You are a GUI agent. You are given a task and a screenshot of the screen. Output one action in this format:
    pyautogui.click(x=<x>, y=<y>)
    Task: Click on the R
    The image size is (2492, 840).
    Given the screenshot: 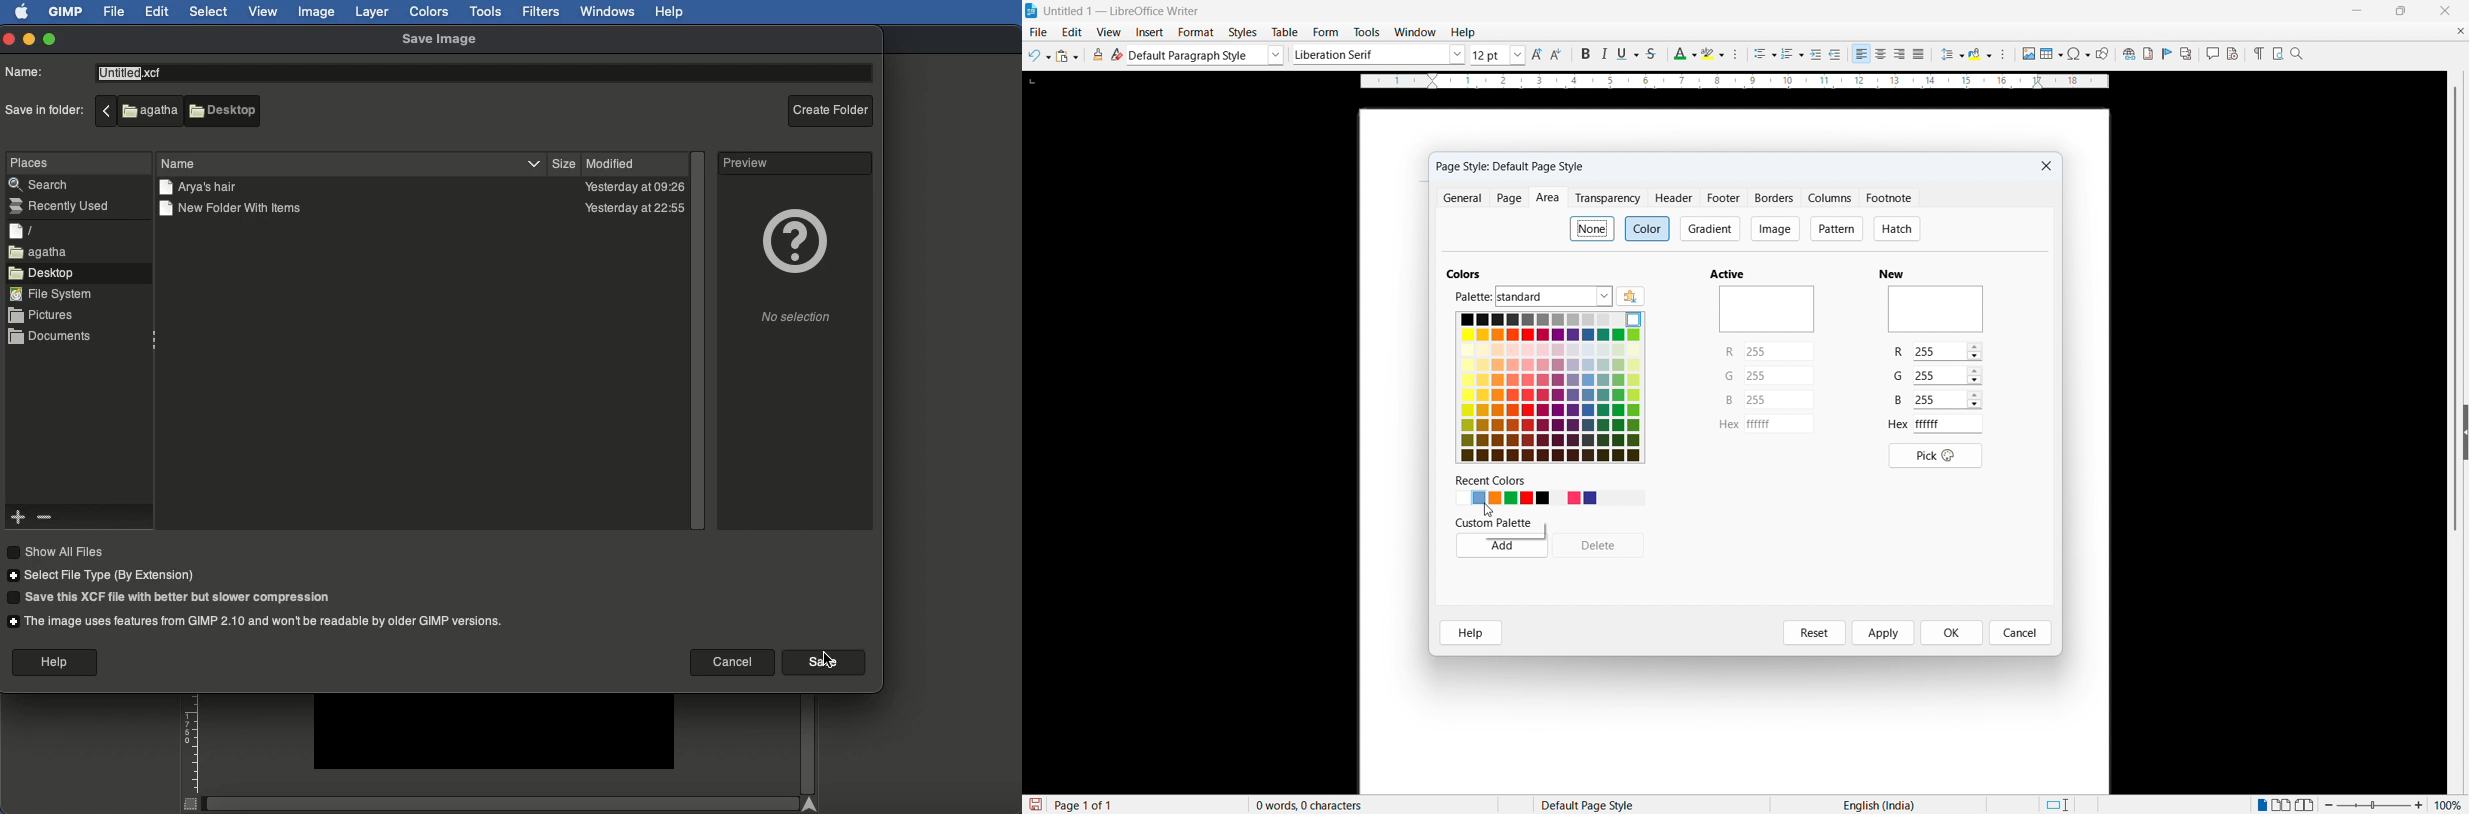 What is the action you would take?
    pyautogui.click(x=1730, y=351)
    